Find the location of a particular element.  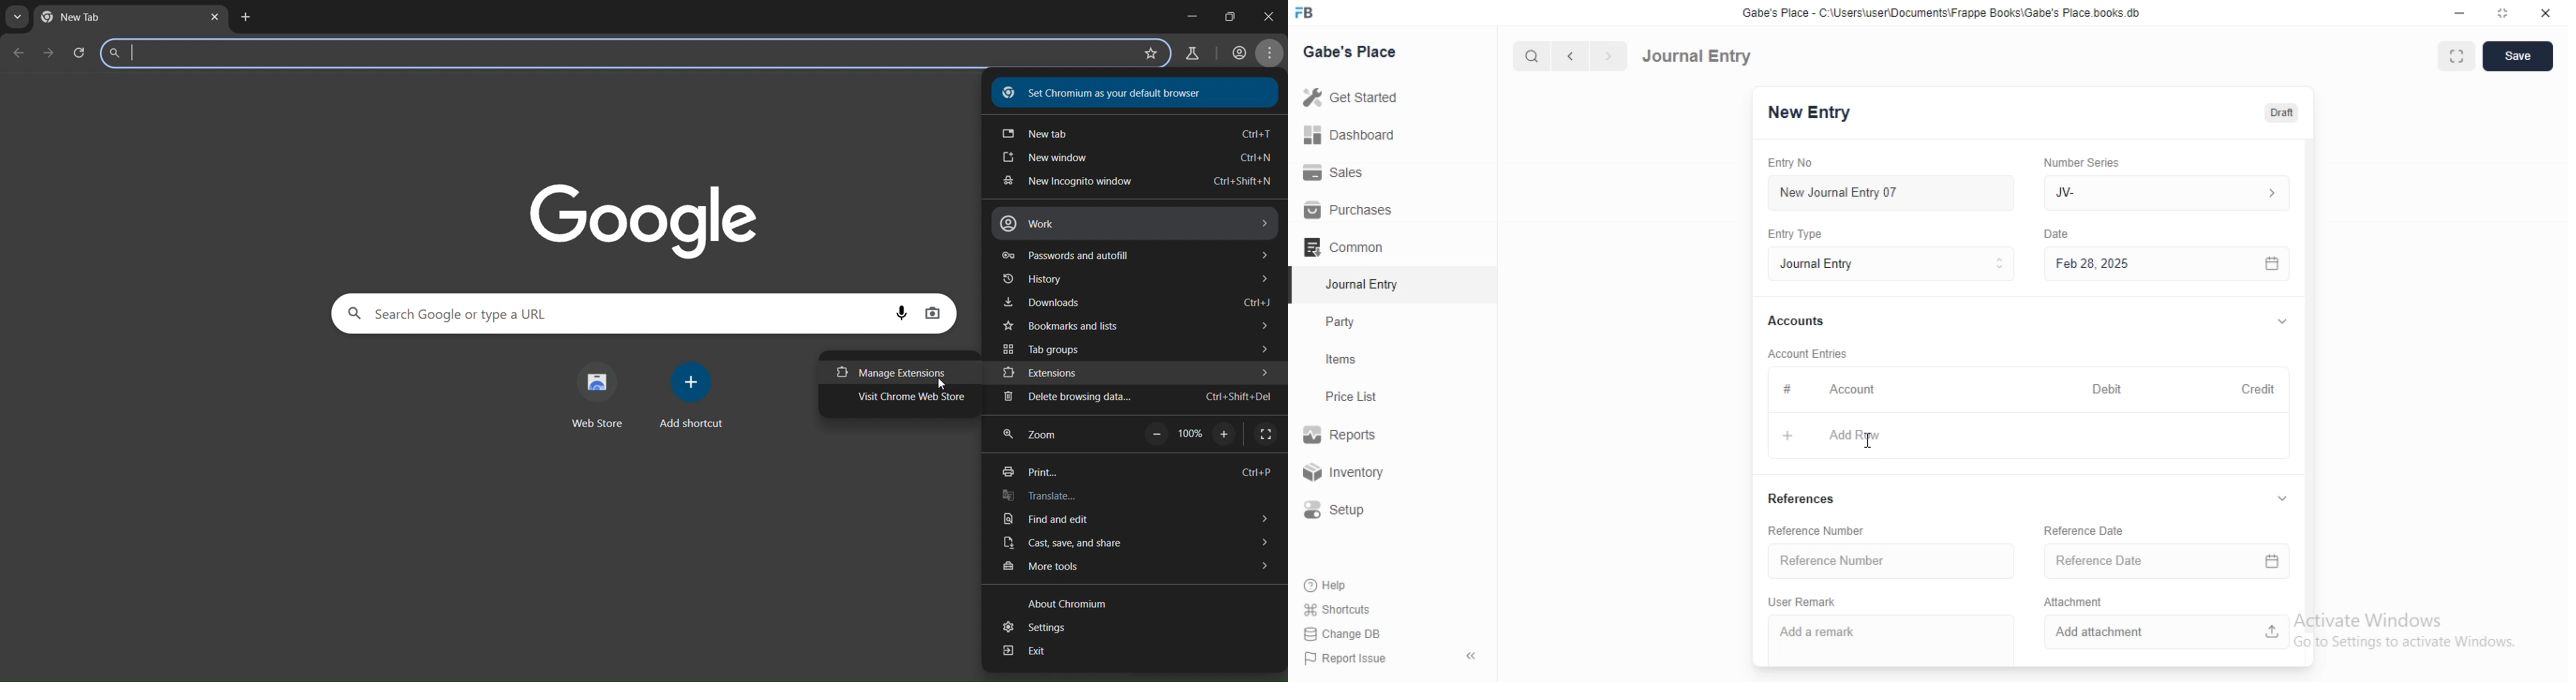

FB logo is located at coordinates (1306, 13).